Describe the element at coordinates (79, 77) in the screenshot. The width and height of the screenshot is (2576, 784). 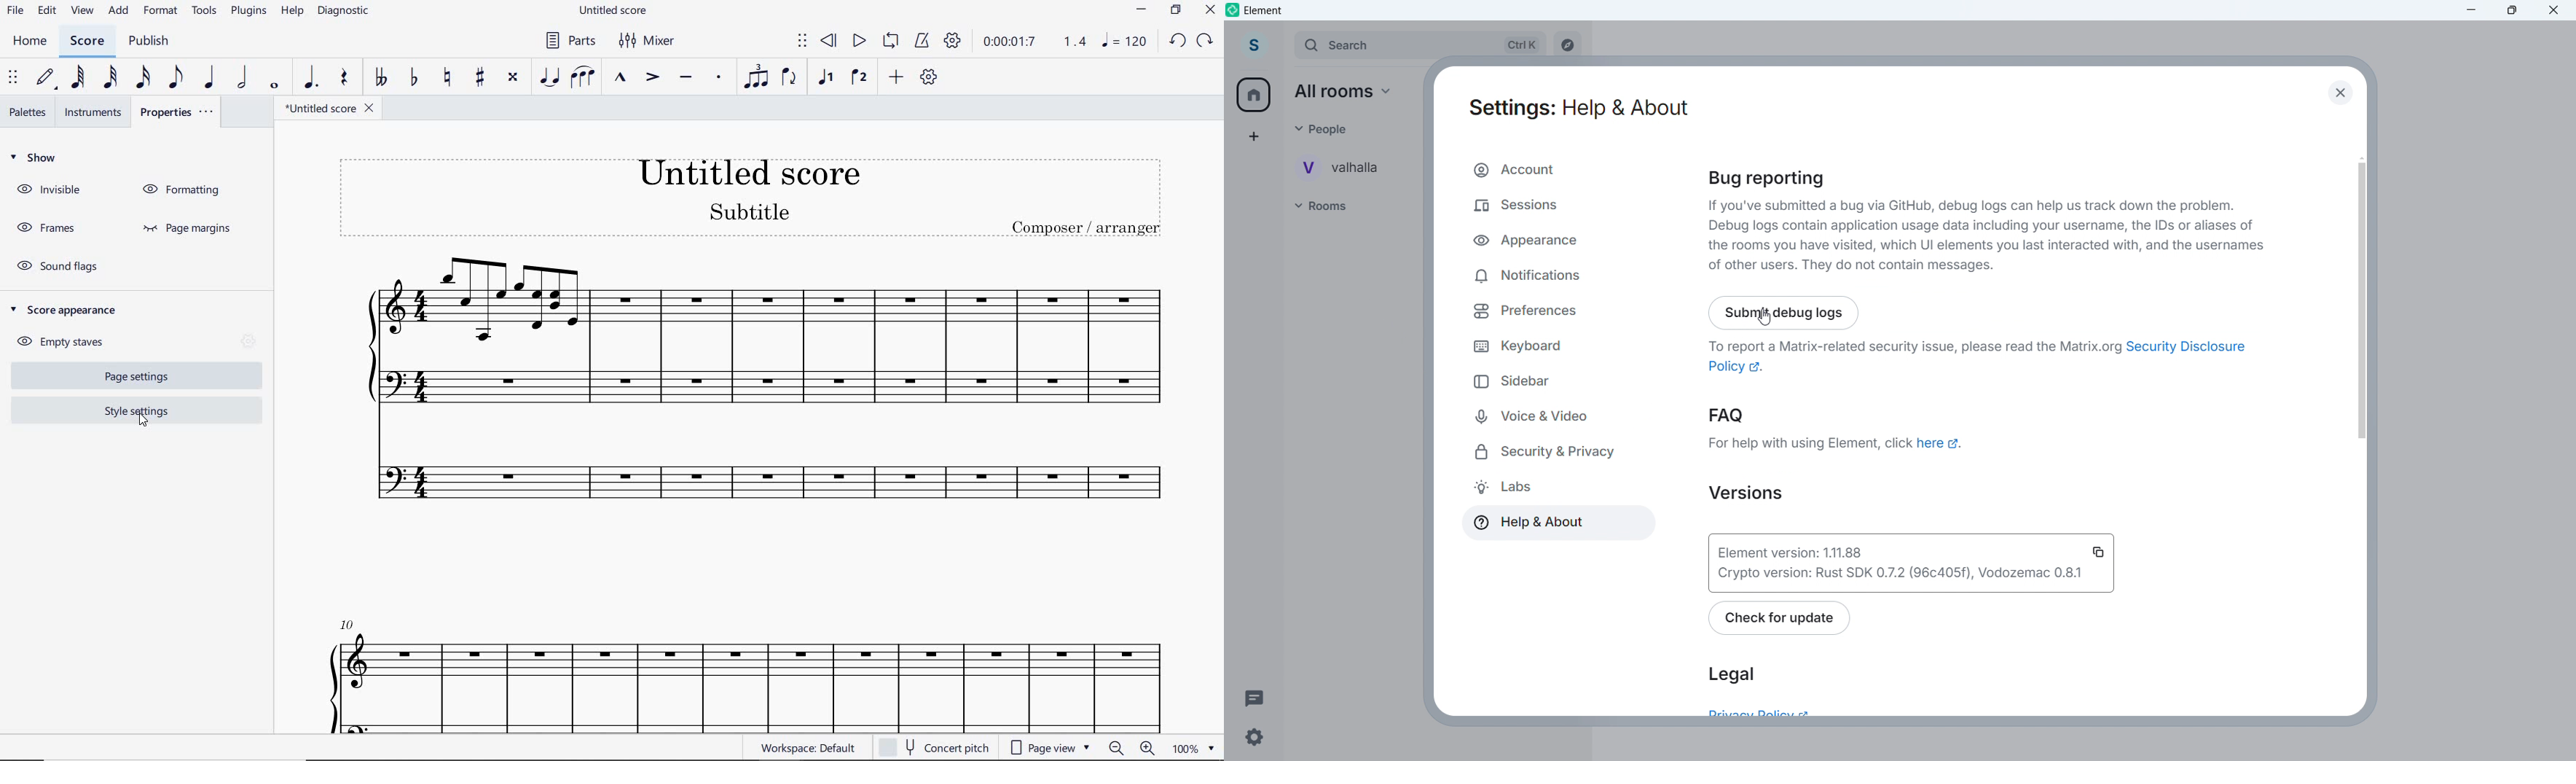
I see `64TH NOTE` at that location.